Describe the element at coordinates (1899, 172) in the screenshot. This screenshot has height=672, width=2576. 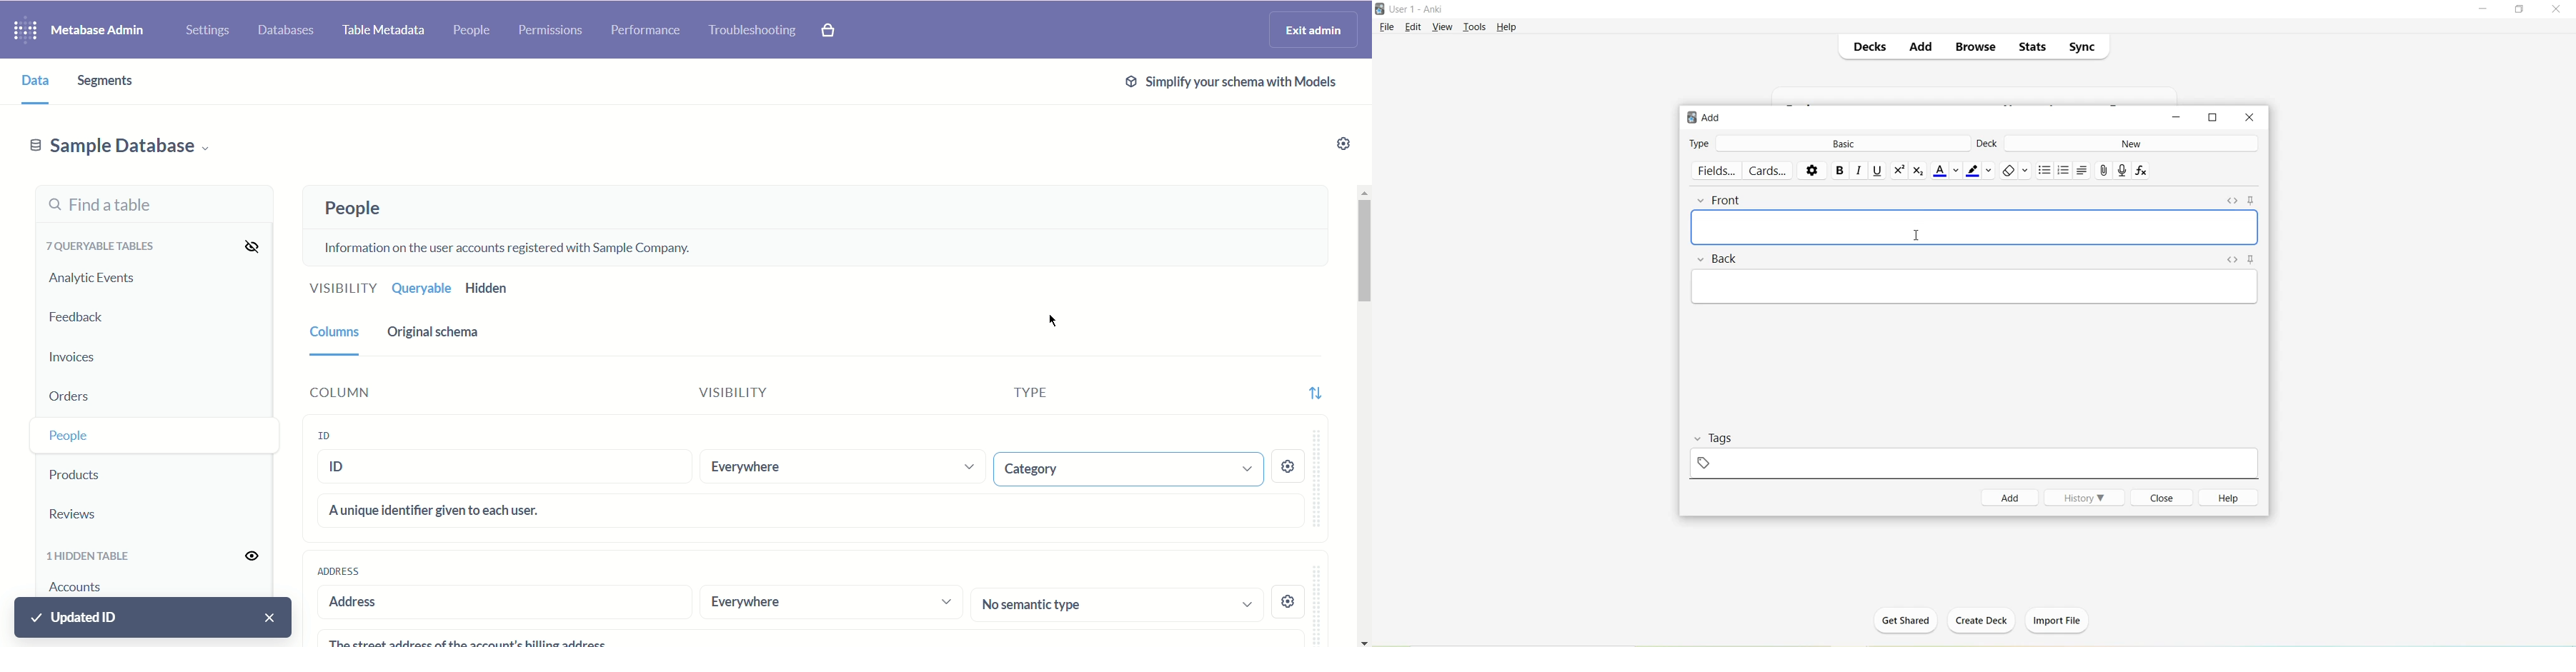
I see `Superscript` at that location.